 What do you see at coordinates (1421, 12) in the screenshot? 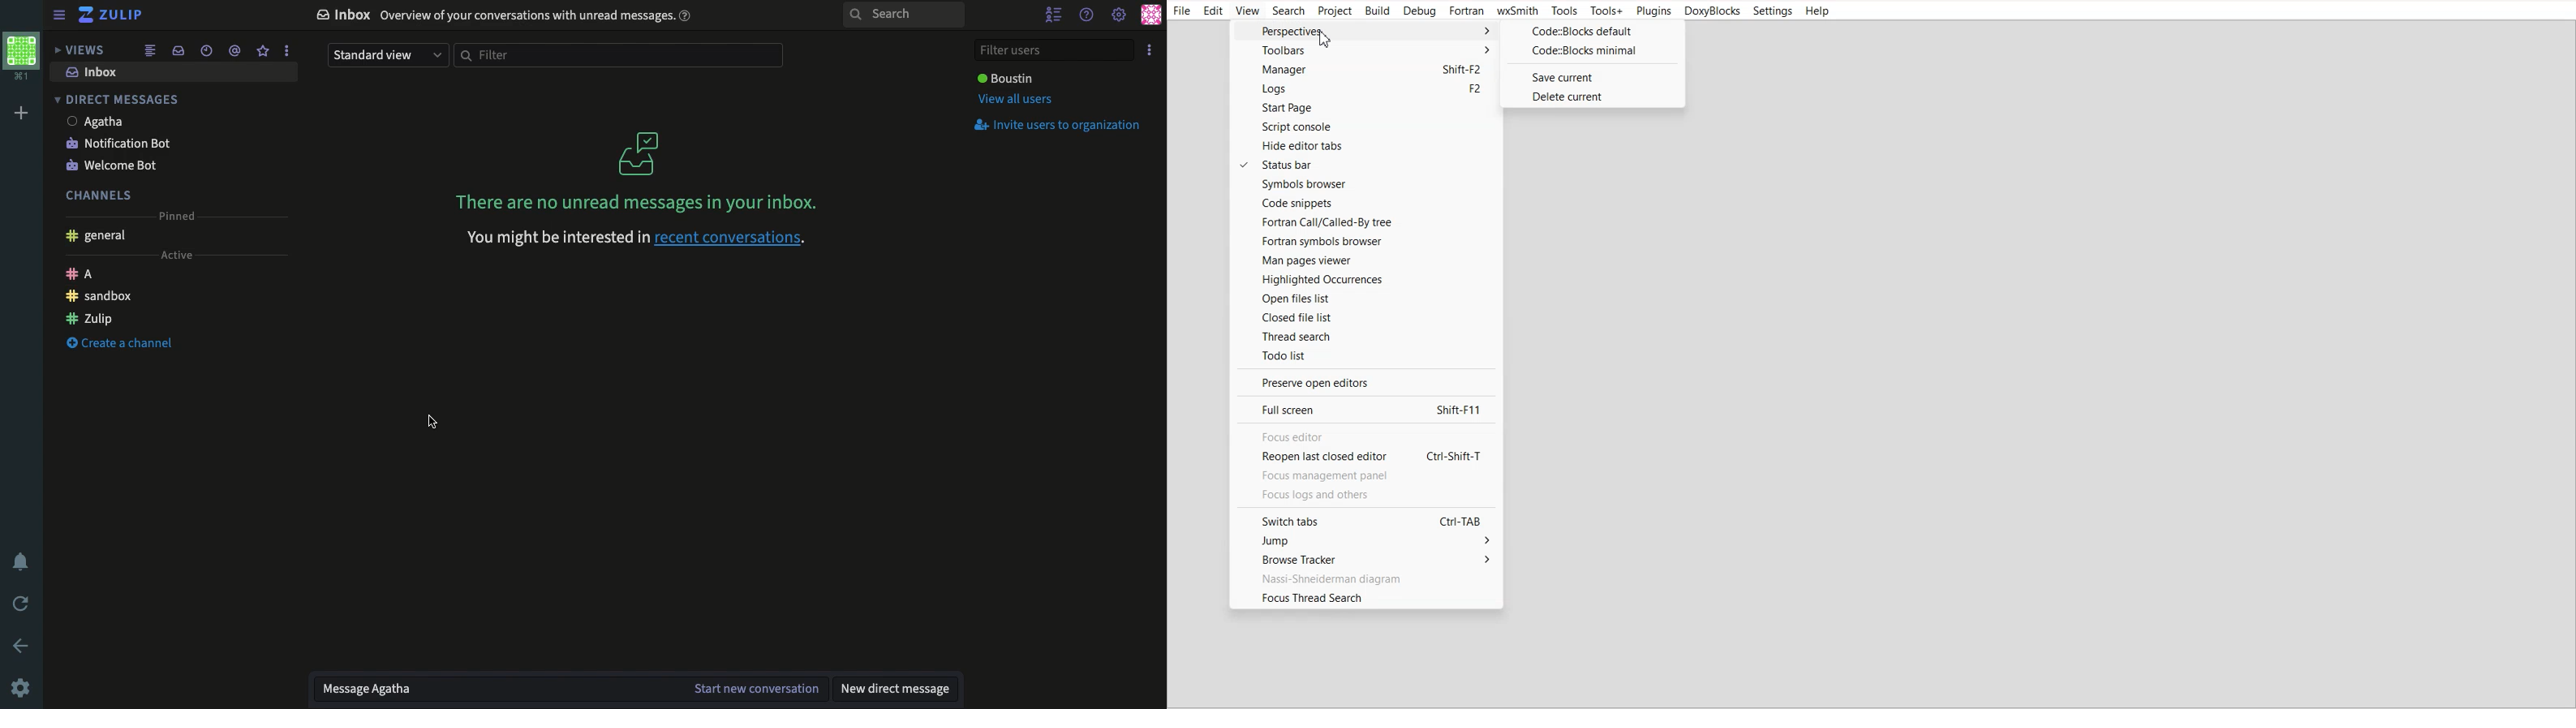
I see `Debug` at bounding box center [1421, 12].